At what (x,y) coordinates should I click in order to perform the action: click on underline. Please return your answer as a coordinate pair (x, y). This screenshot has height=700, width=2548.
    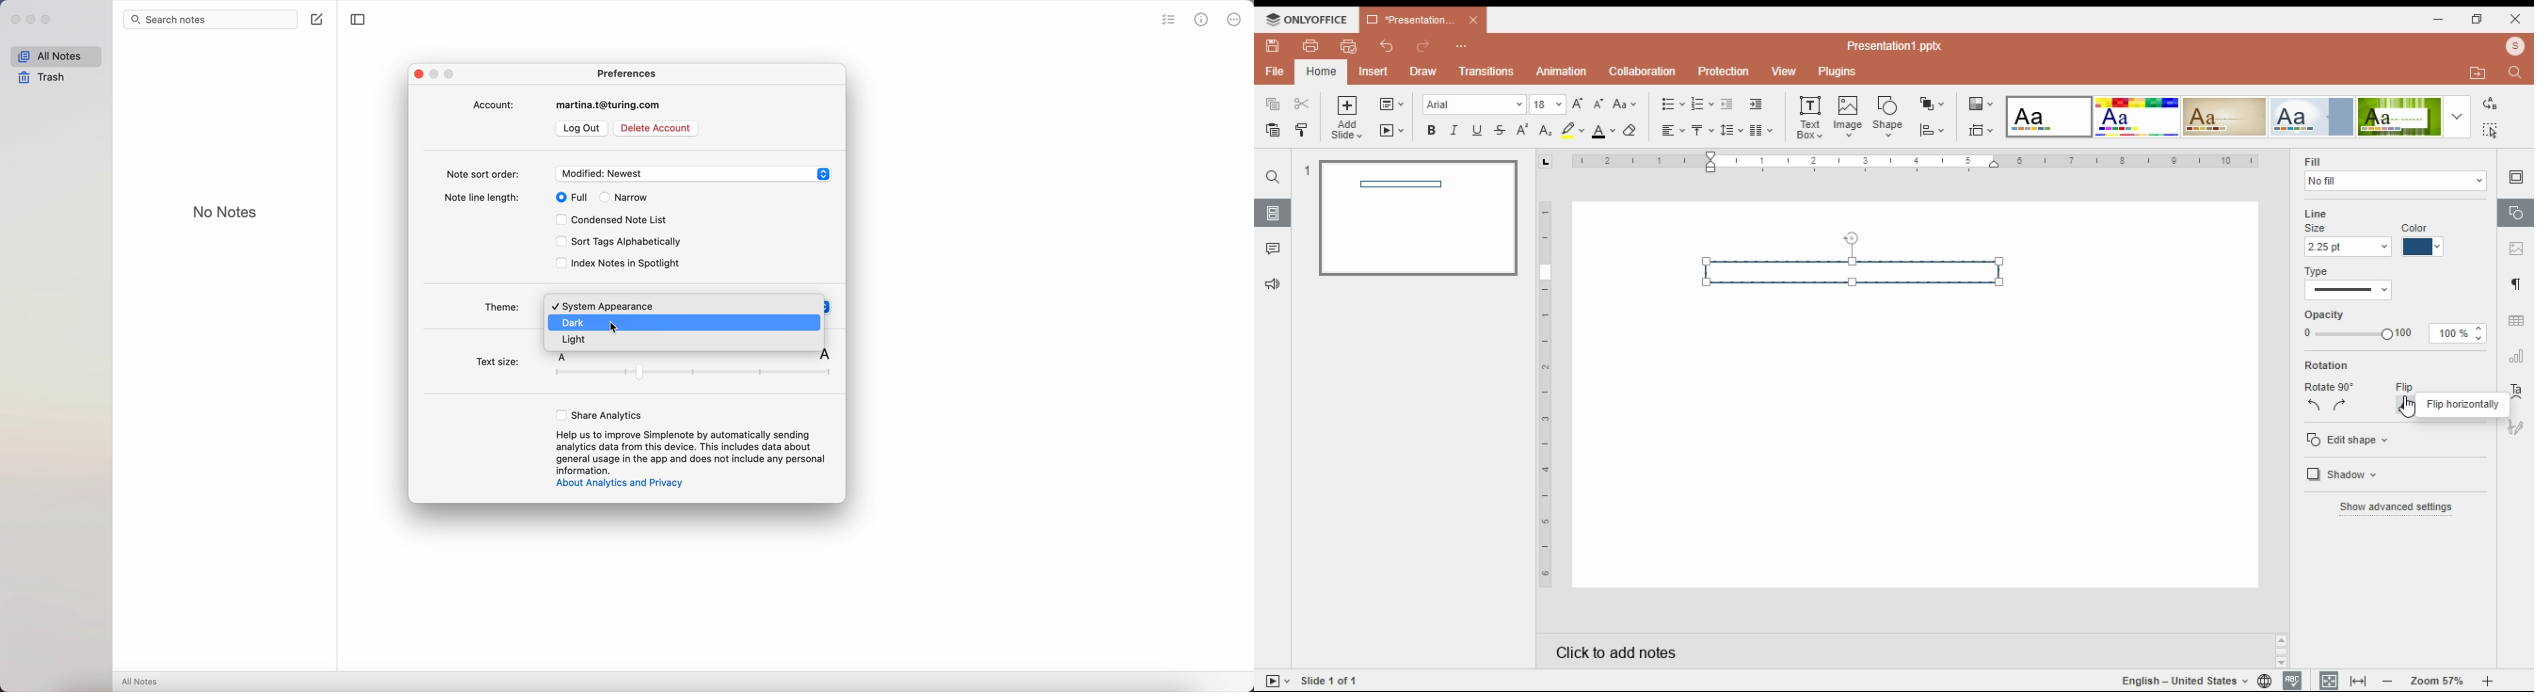
    Looking at the image, I should click on (1478, 130).